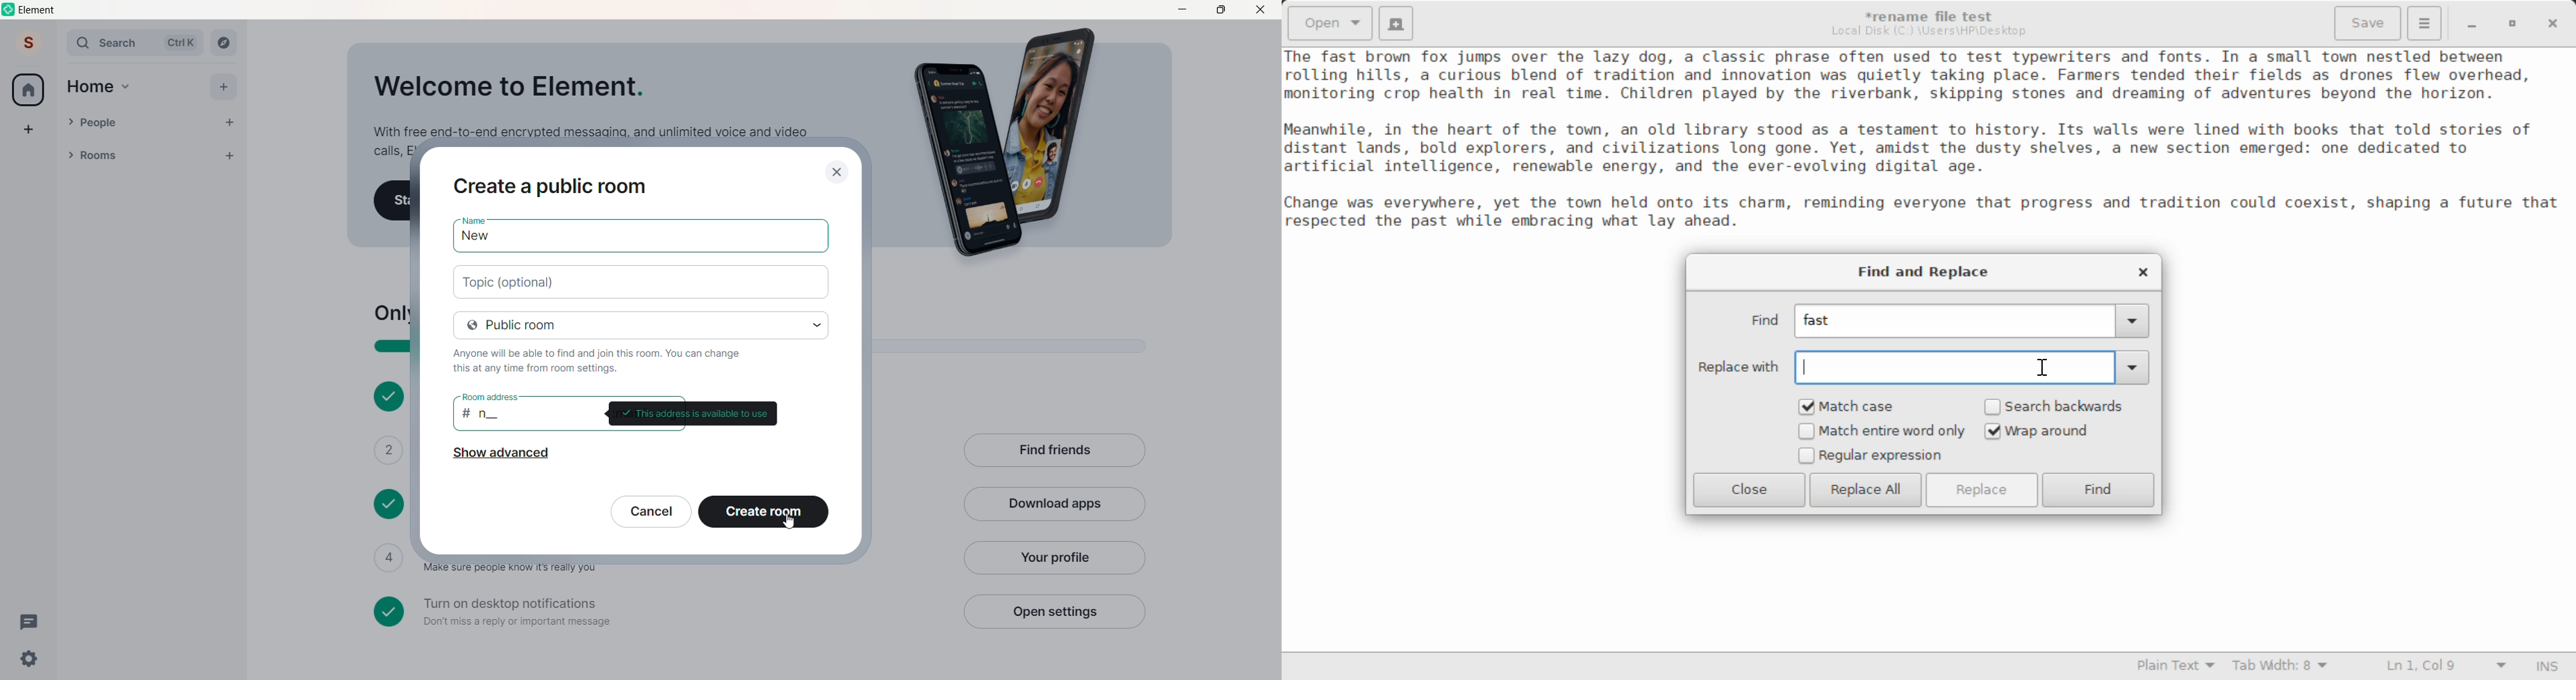 The width and height of the screenshot is (2576, 700). Describe the element at coordinates (9, 9) in the screenshot. I see `Logo` at that location.